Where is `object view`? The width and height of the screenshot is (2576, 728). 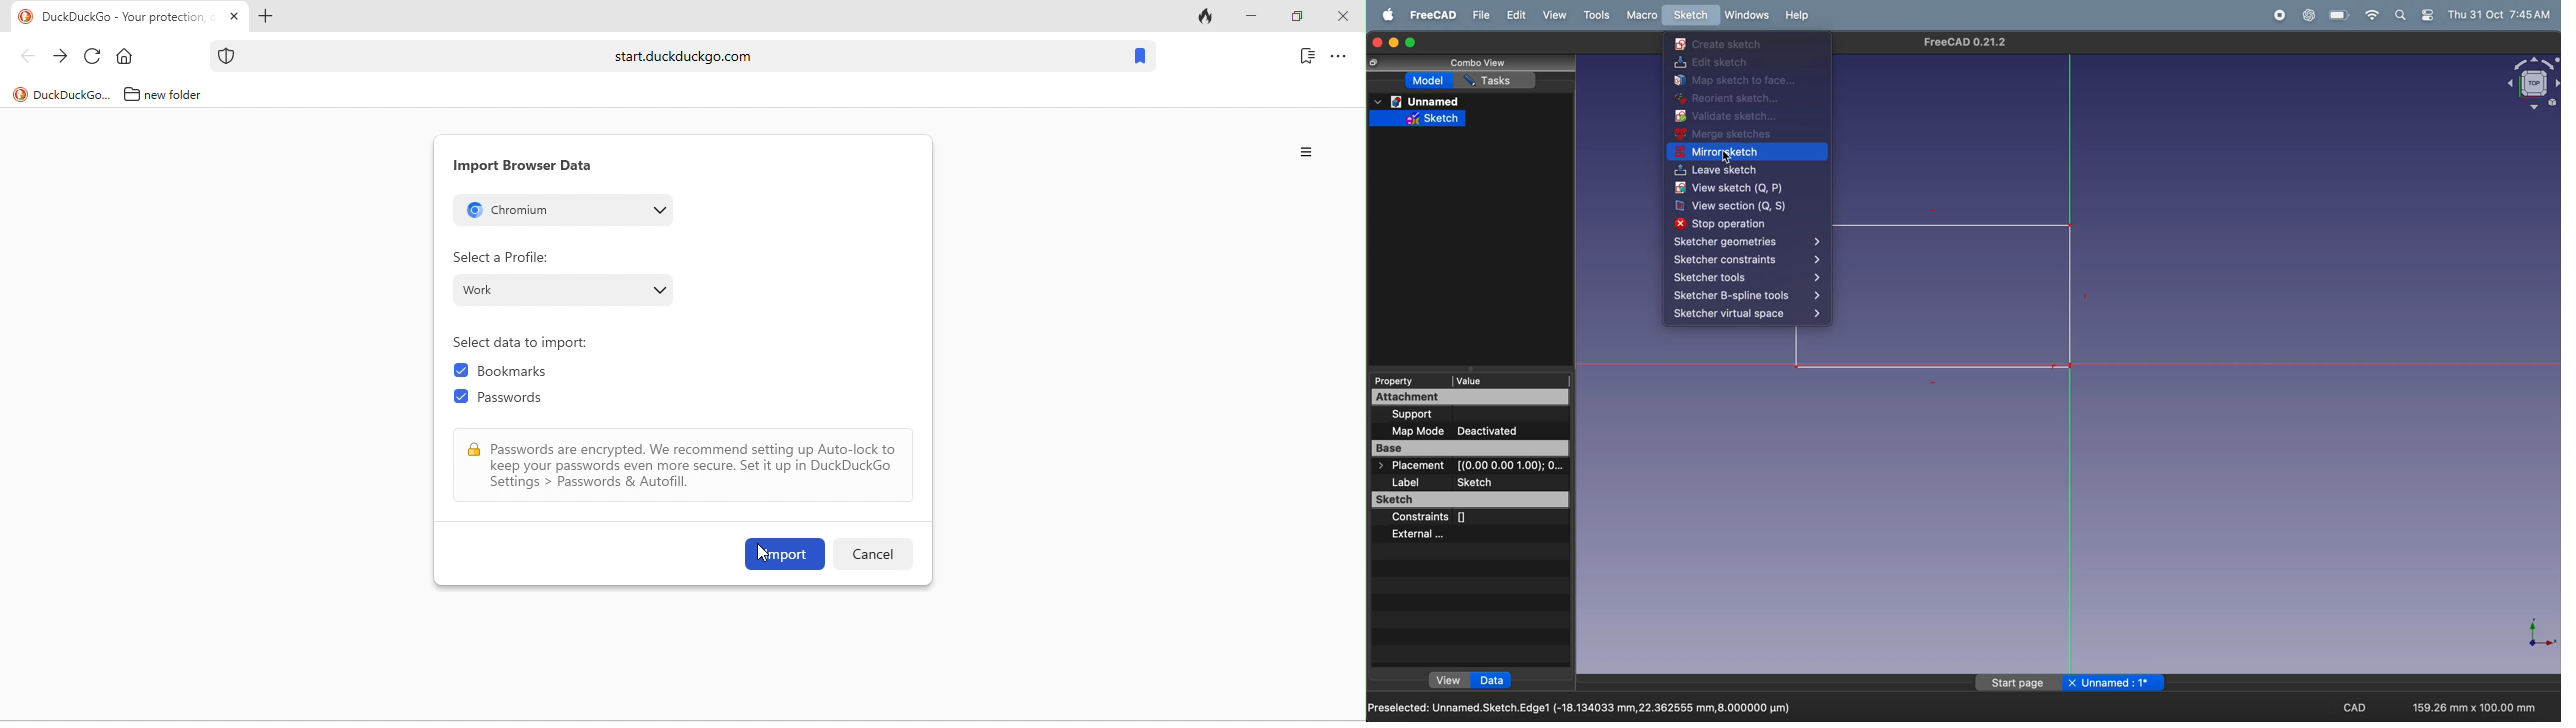 object view is located at coordinates (2527, 85).